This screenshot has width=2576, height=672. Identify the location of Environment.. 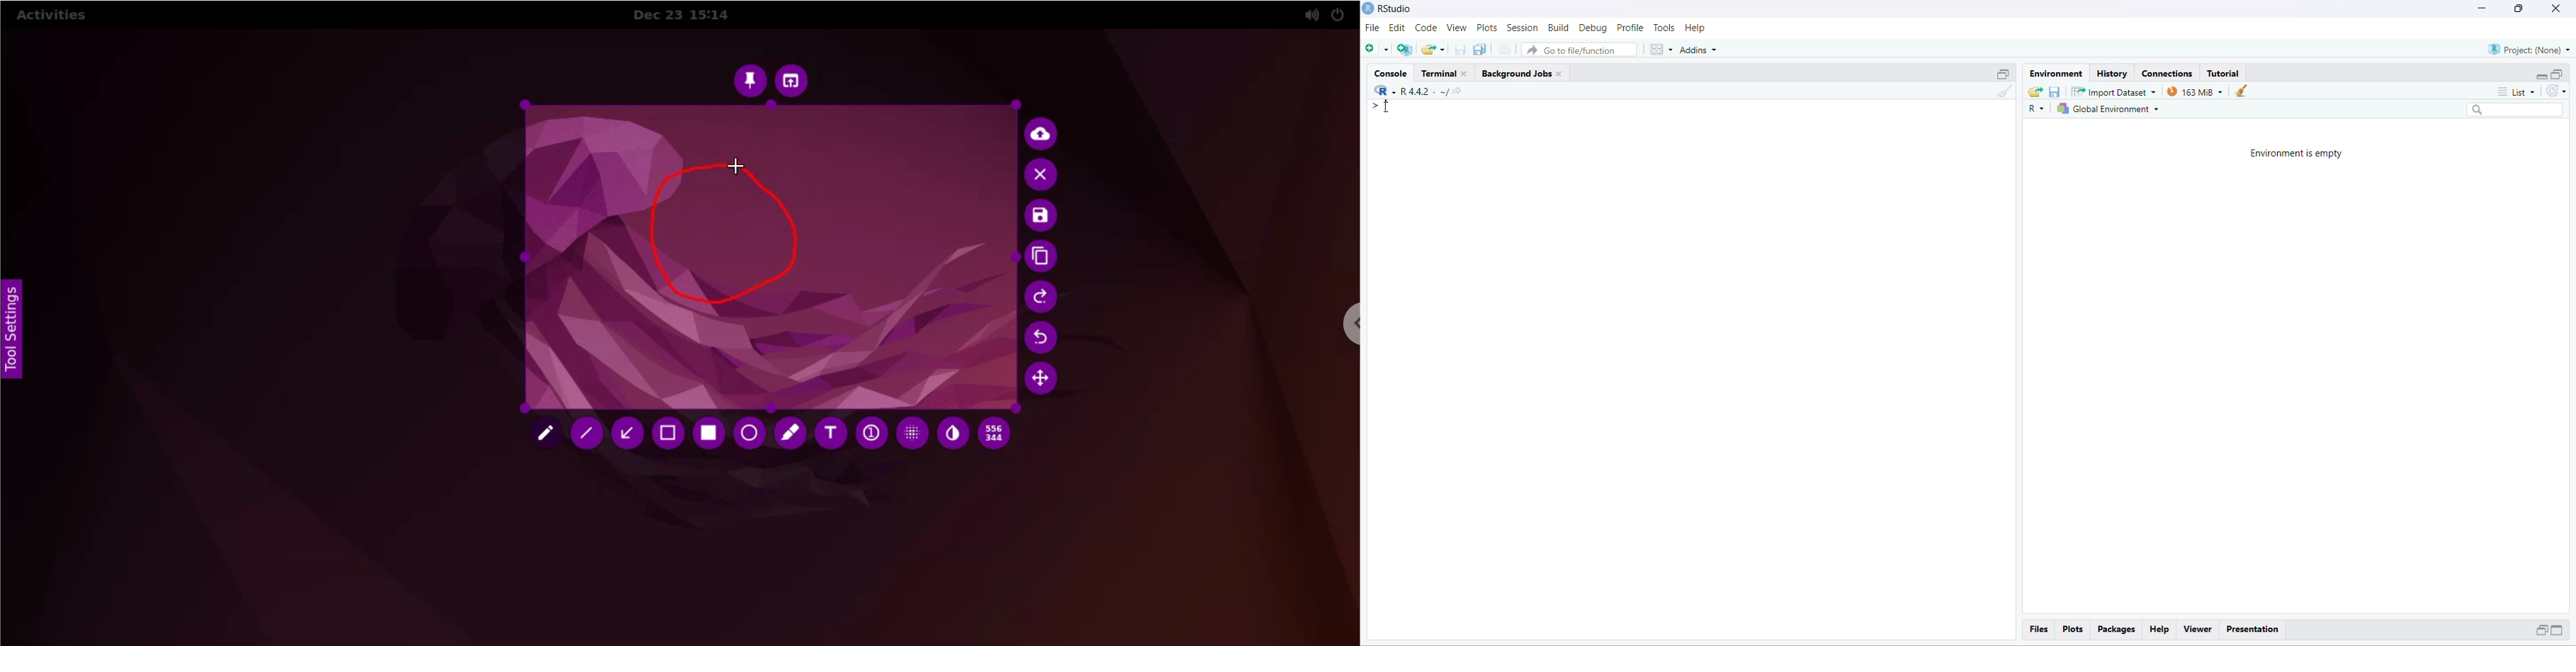
(2055, 73).